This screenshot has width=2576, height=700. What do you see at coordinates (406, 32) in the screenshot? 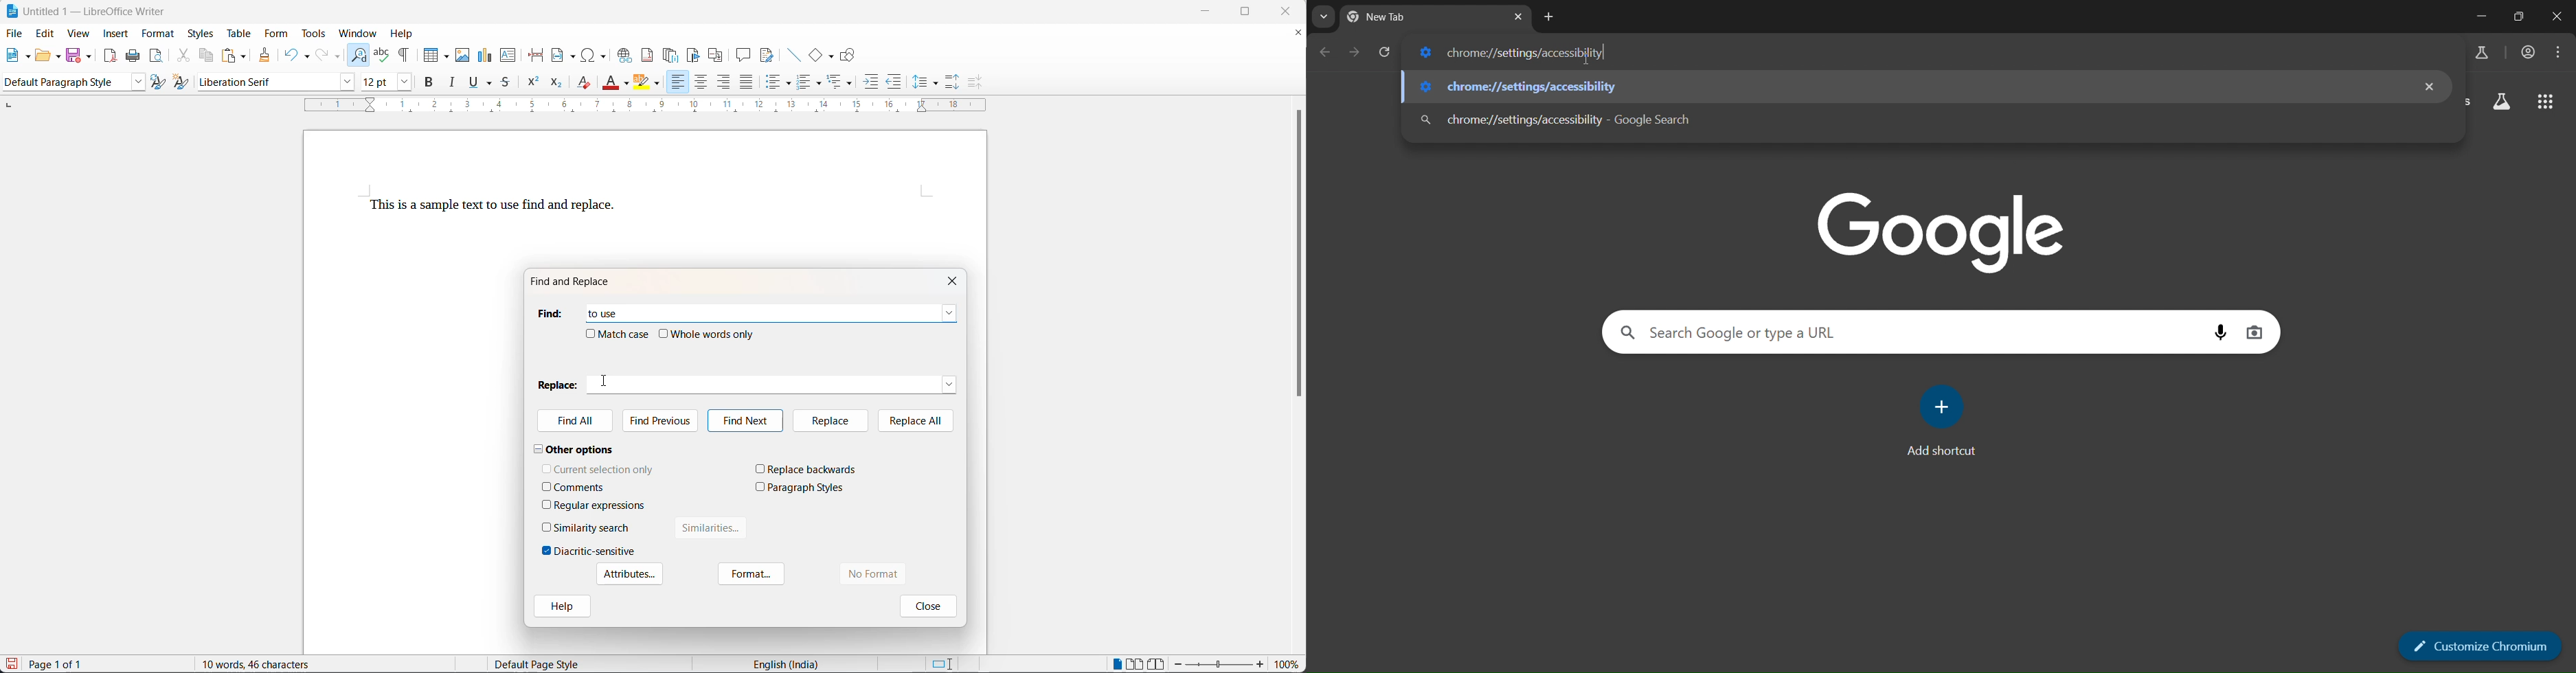
I see `help` at bounding box center [406, 32].